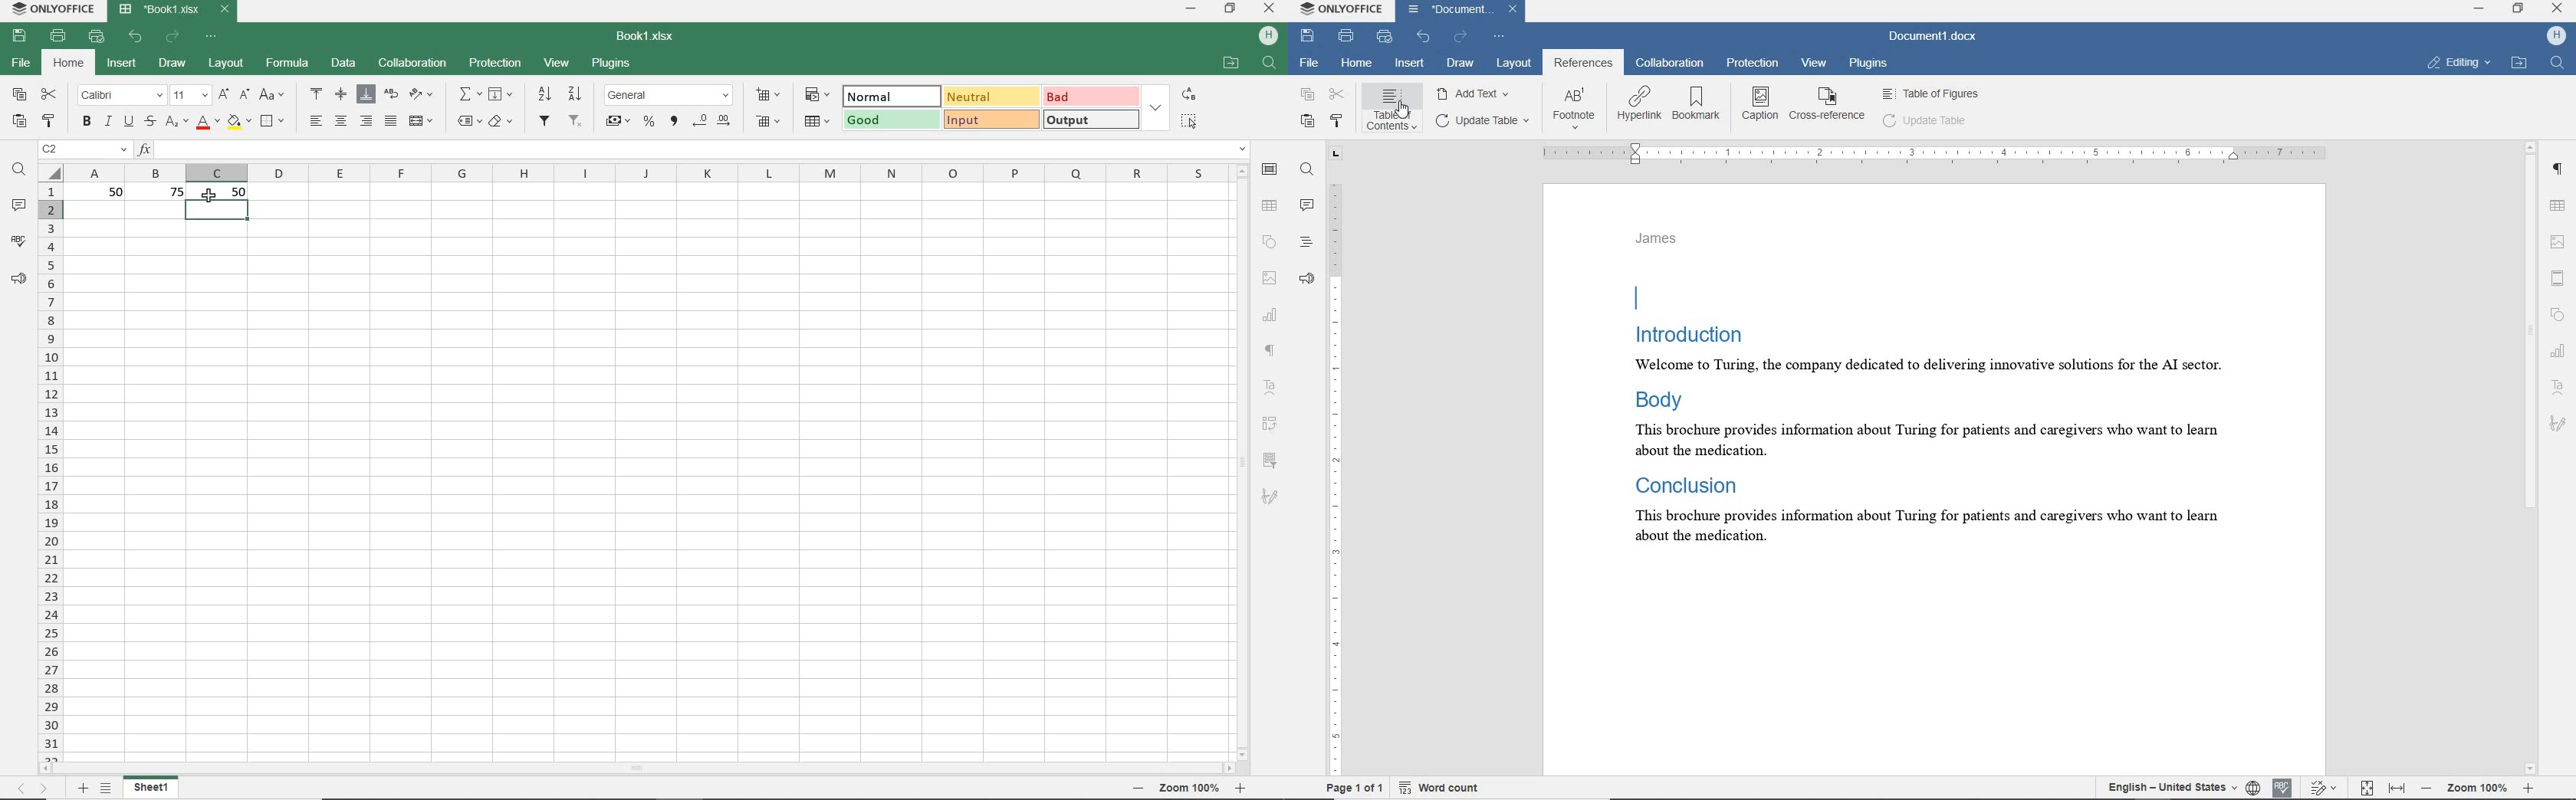 The image size is (2576, 812). Describe the element at coordinates (1273, 497) in the screenshot. I see `signature` at that location.